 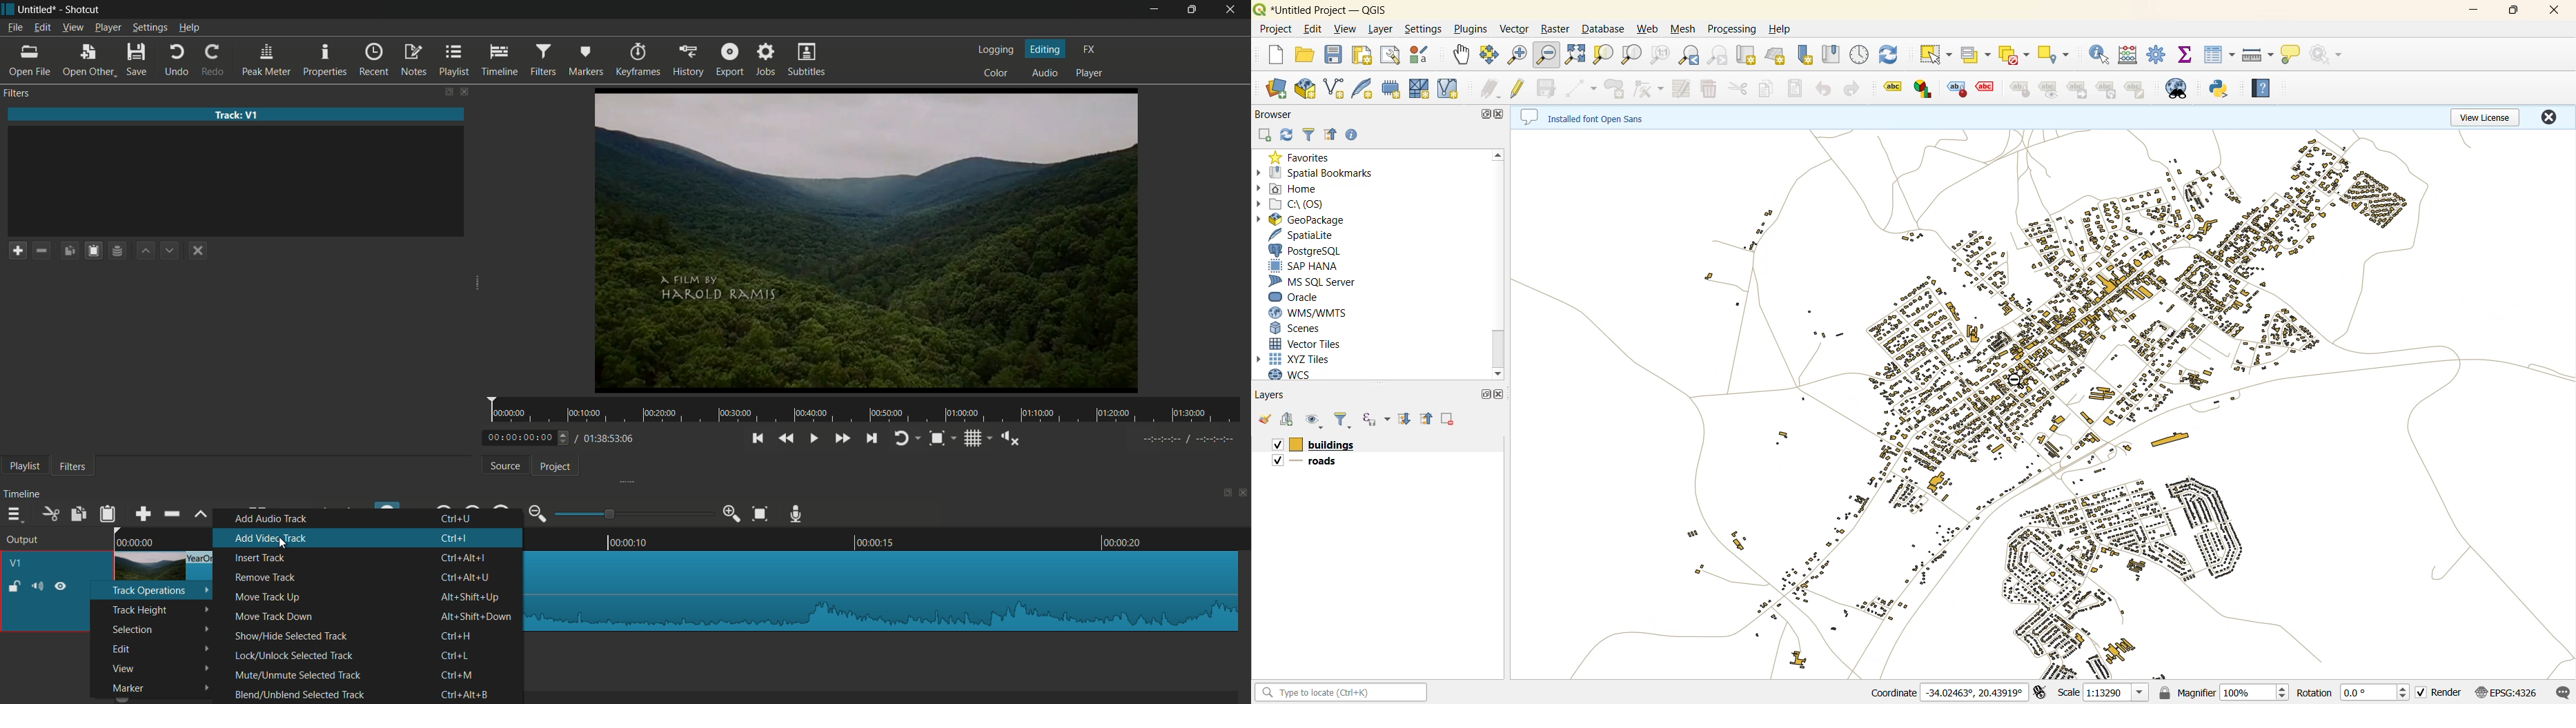 I want to click on append, so click(x=140, y=514).